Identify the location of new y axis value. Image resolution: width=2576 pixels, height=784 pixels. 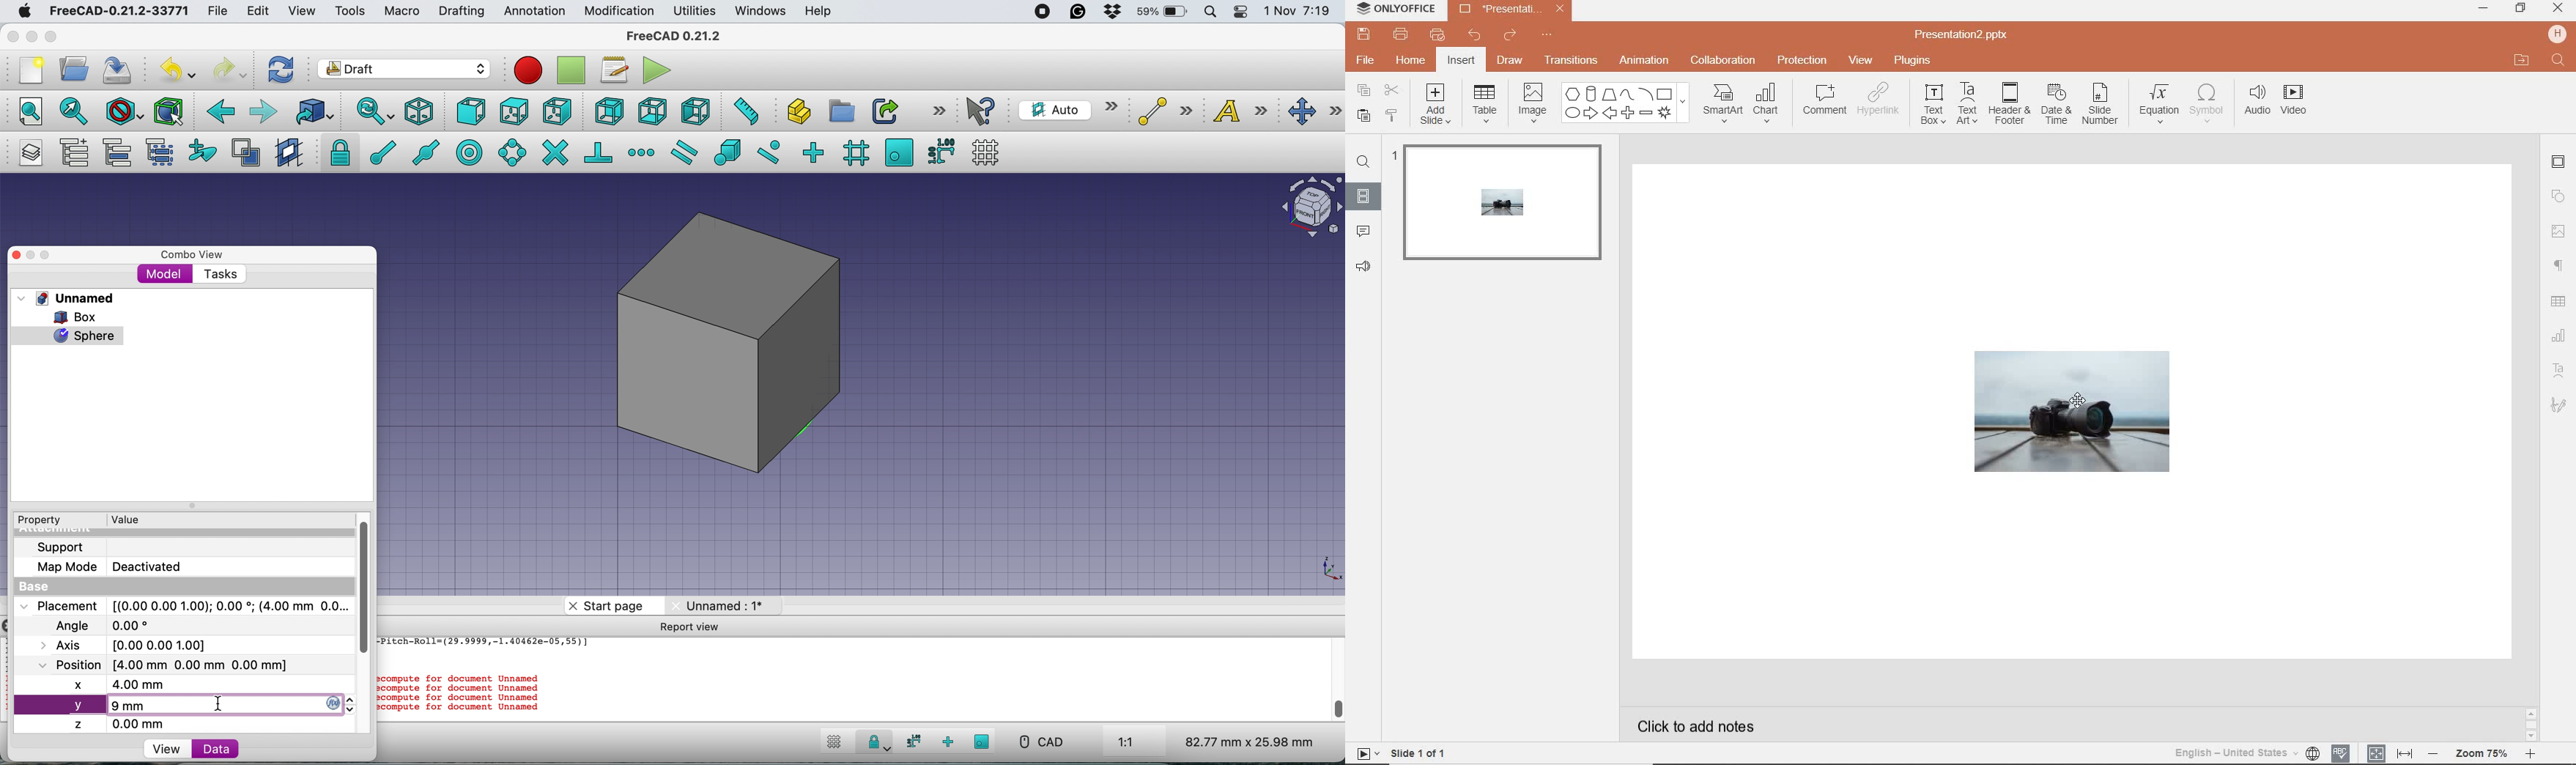
(96, 704).